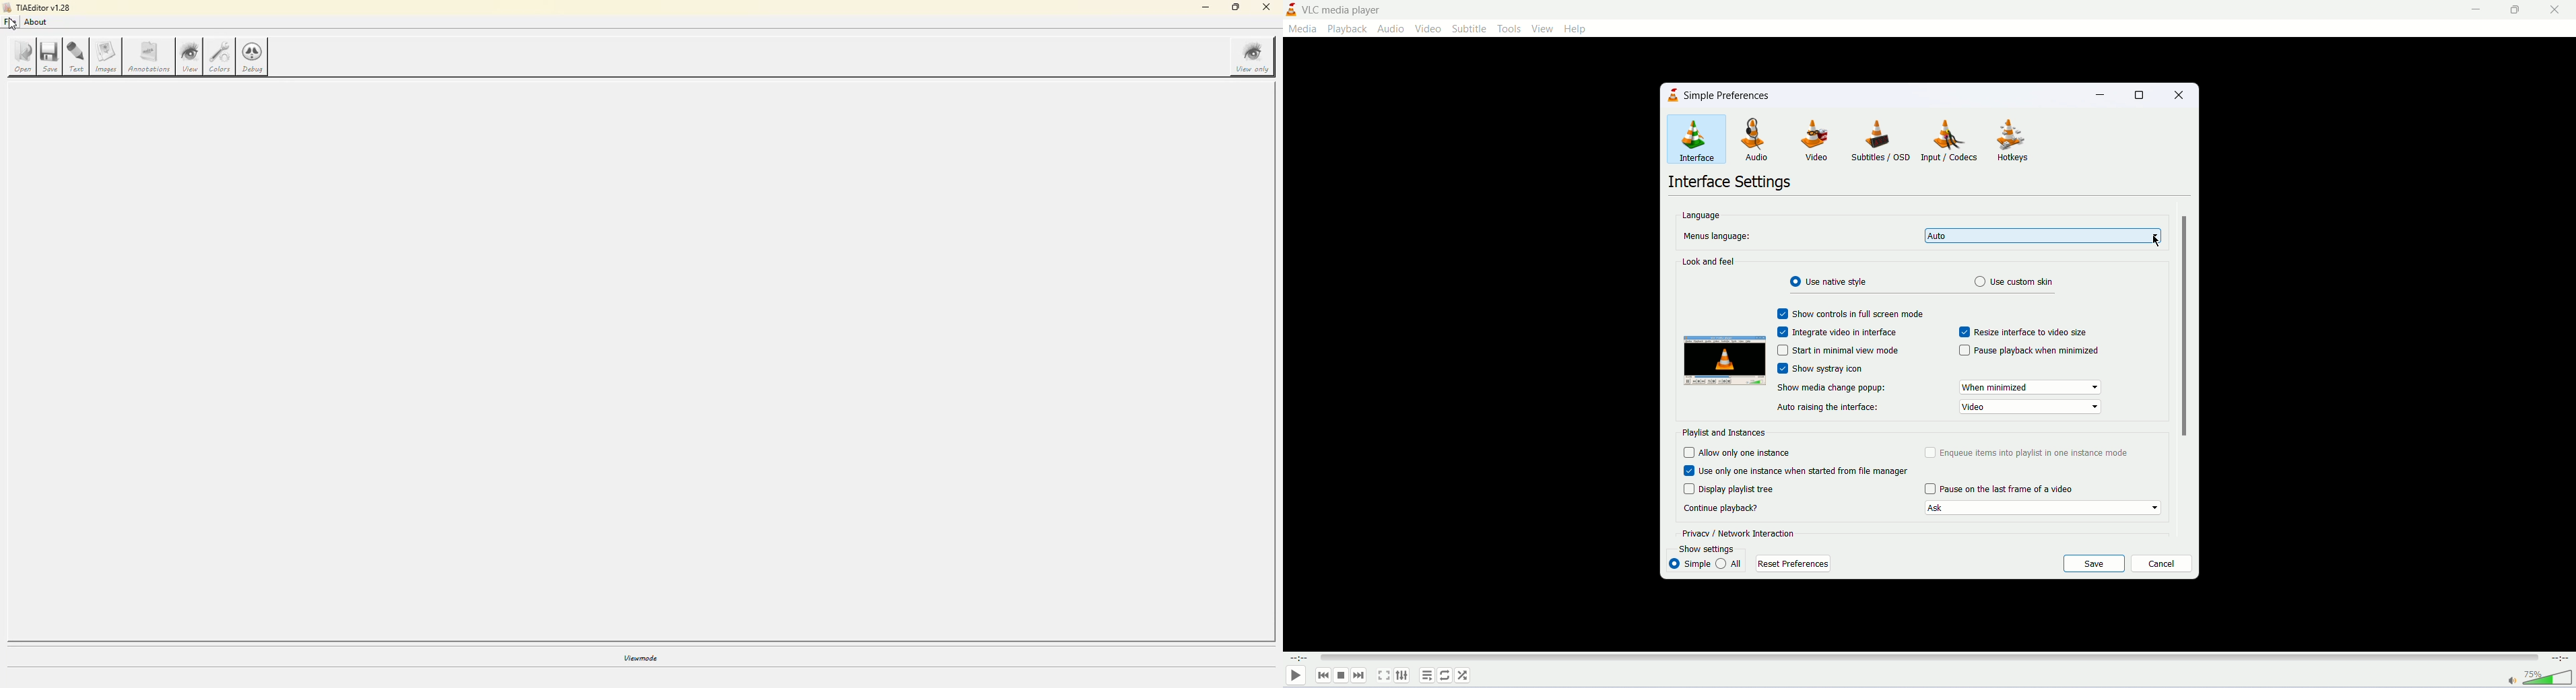 Image resolution: width=2576 pixels, height=700 pixels. What do you see at coordinates (2094, 564) in the screenshot?
I see `save` at bounding box center [2094, 564].